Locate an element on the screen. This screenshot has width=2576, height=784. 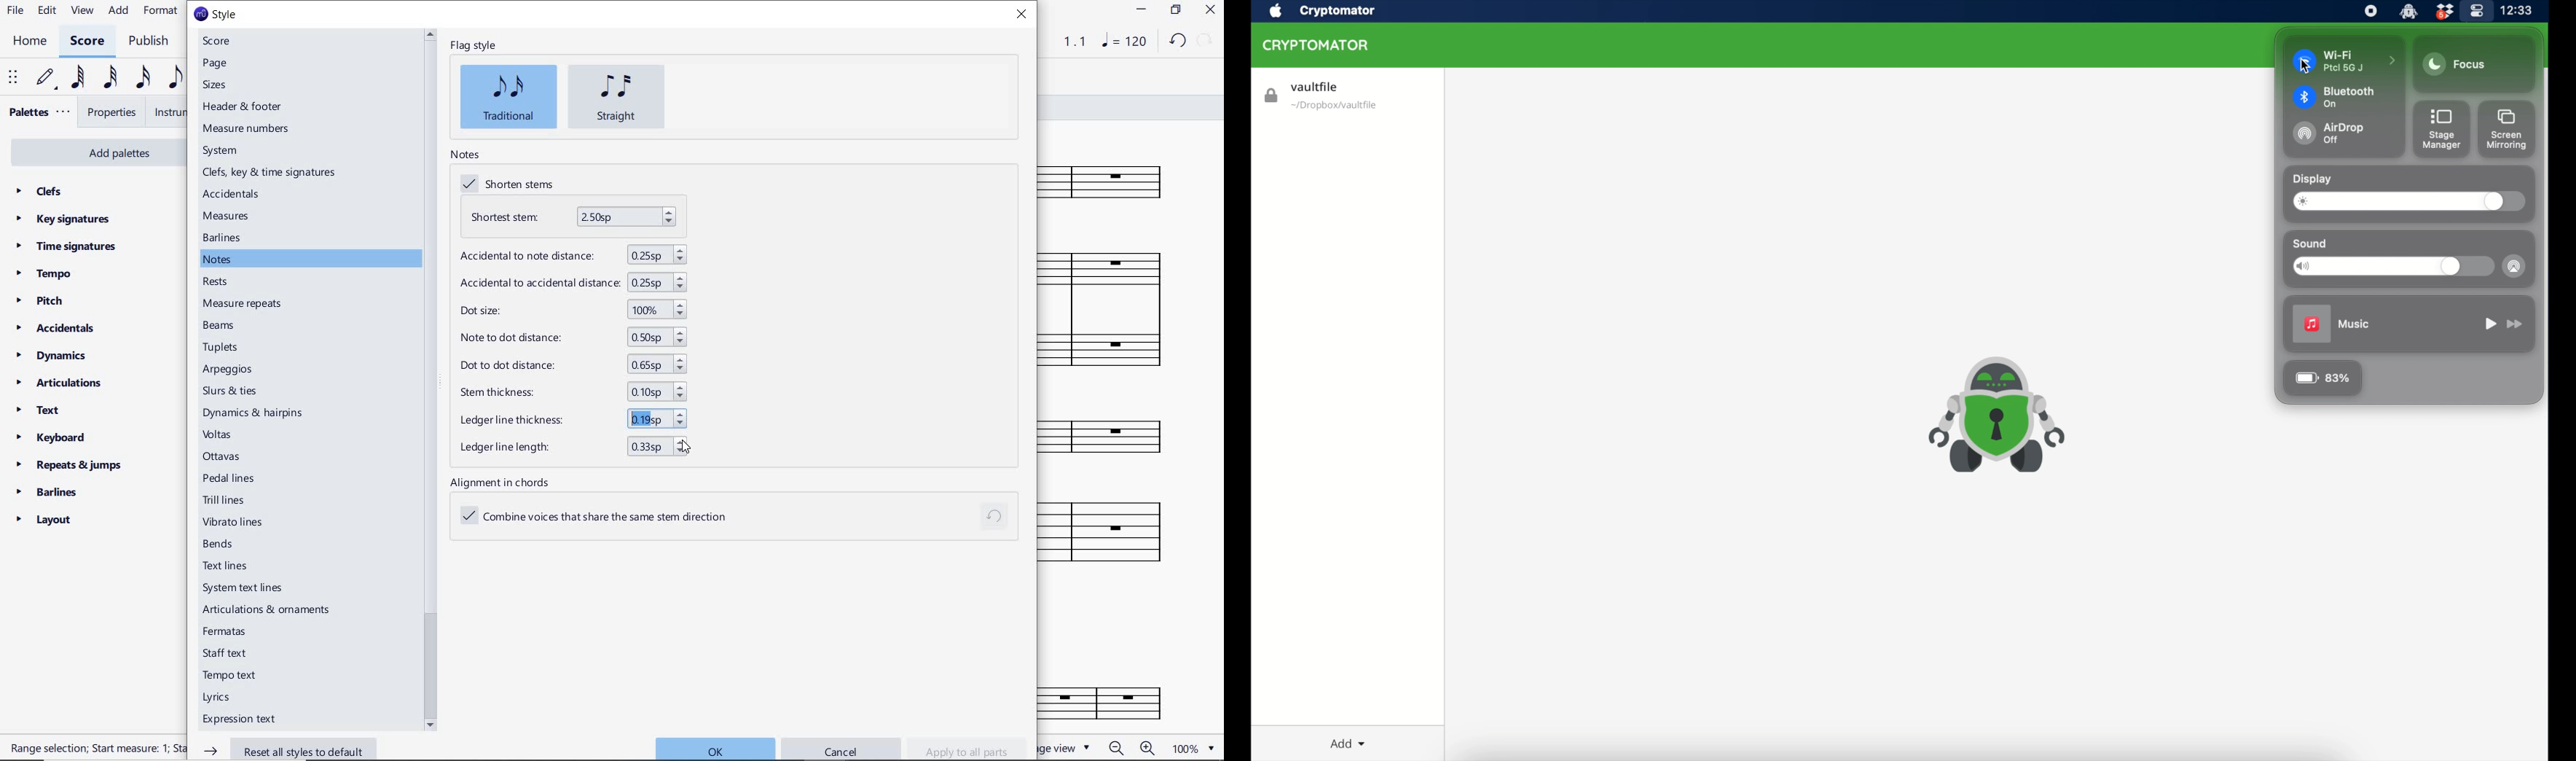
bends is located at coordinates (221, 543).